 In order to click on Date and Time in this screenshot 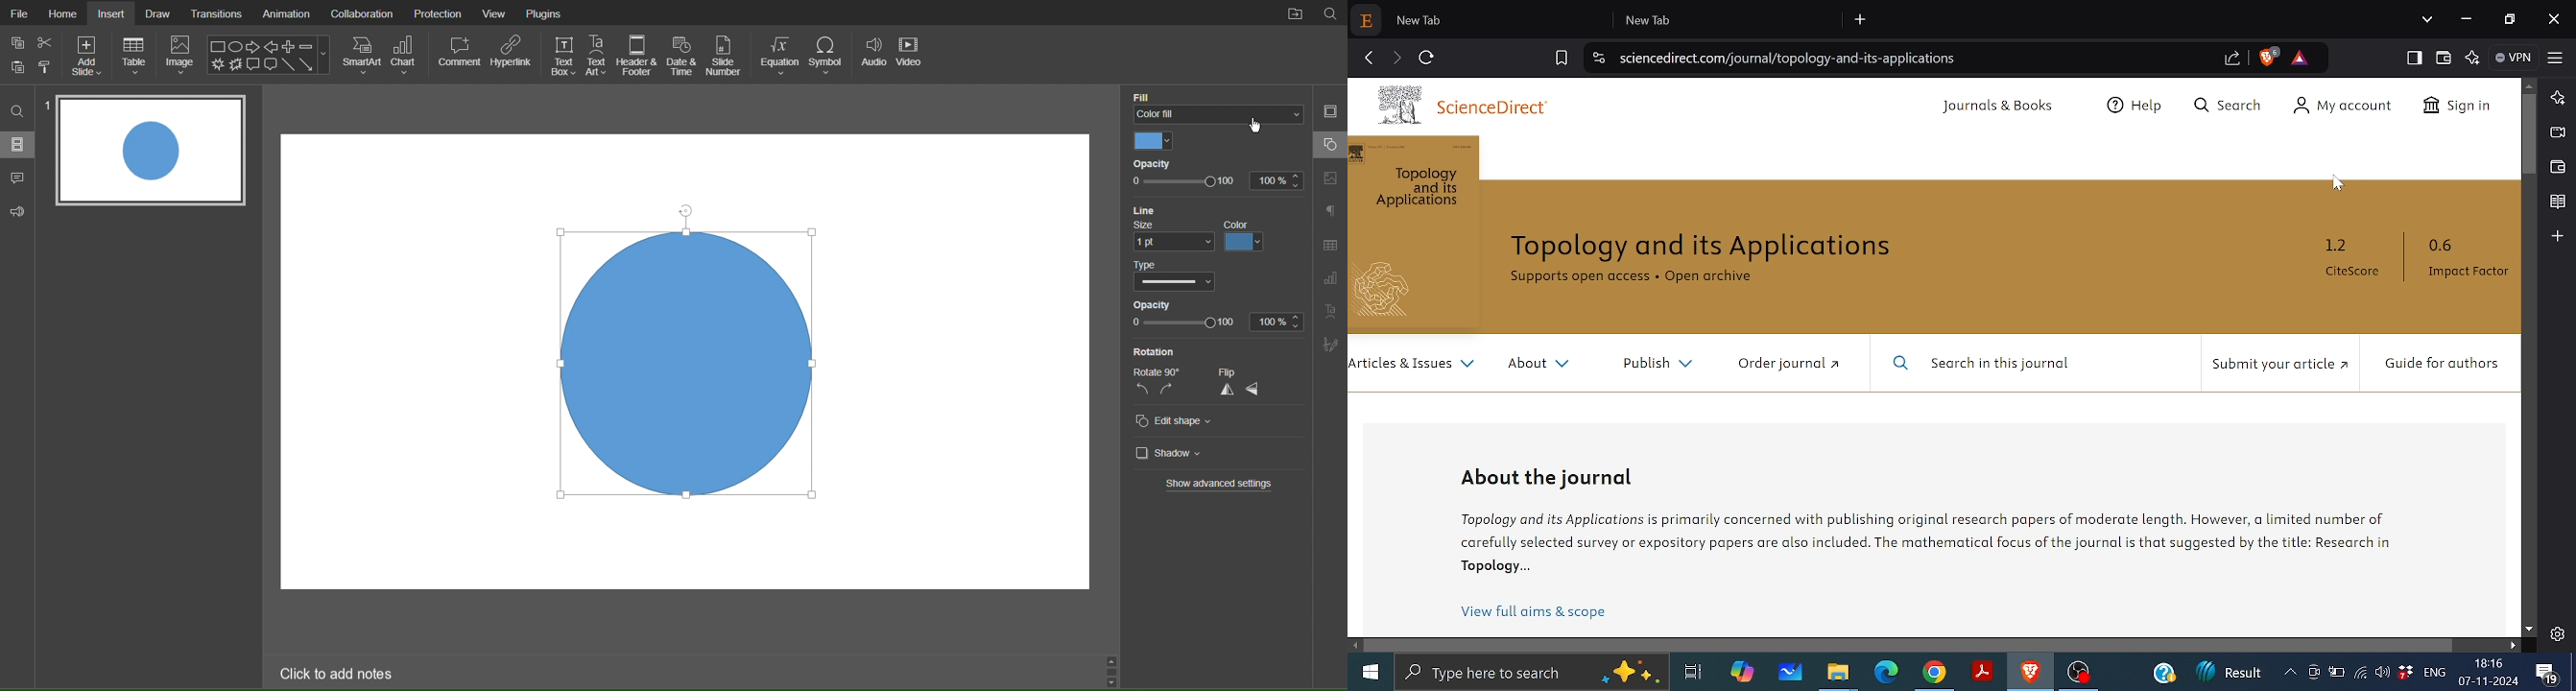, I will do `click(680, 55)`.